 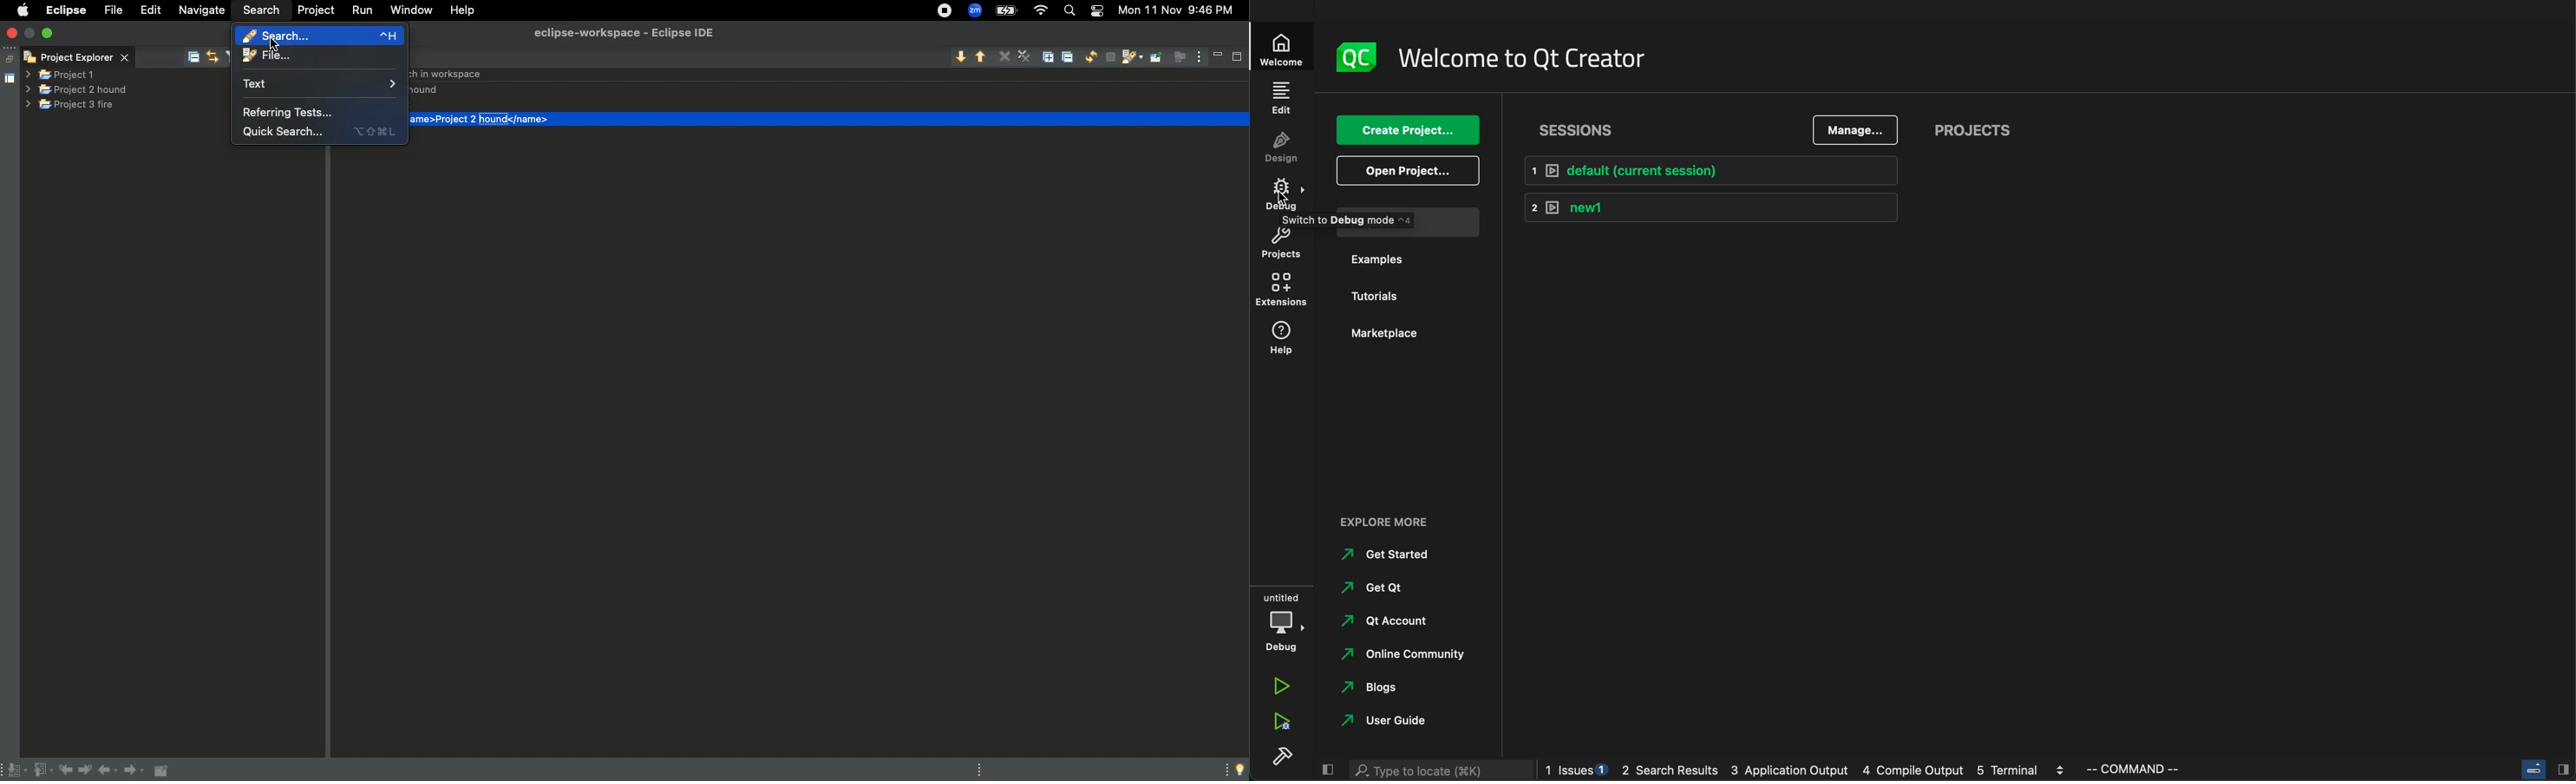 I want to click on Forward, so click(x=135, y=772).